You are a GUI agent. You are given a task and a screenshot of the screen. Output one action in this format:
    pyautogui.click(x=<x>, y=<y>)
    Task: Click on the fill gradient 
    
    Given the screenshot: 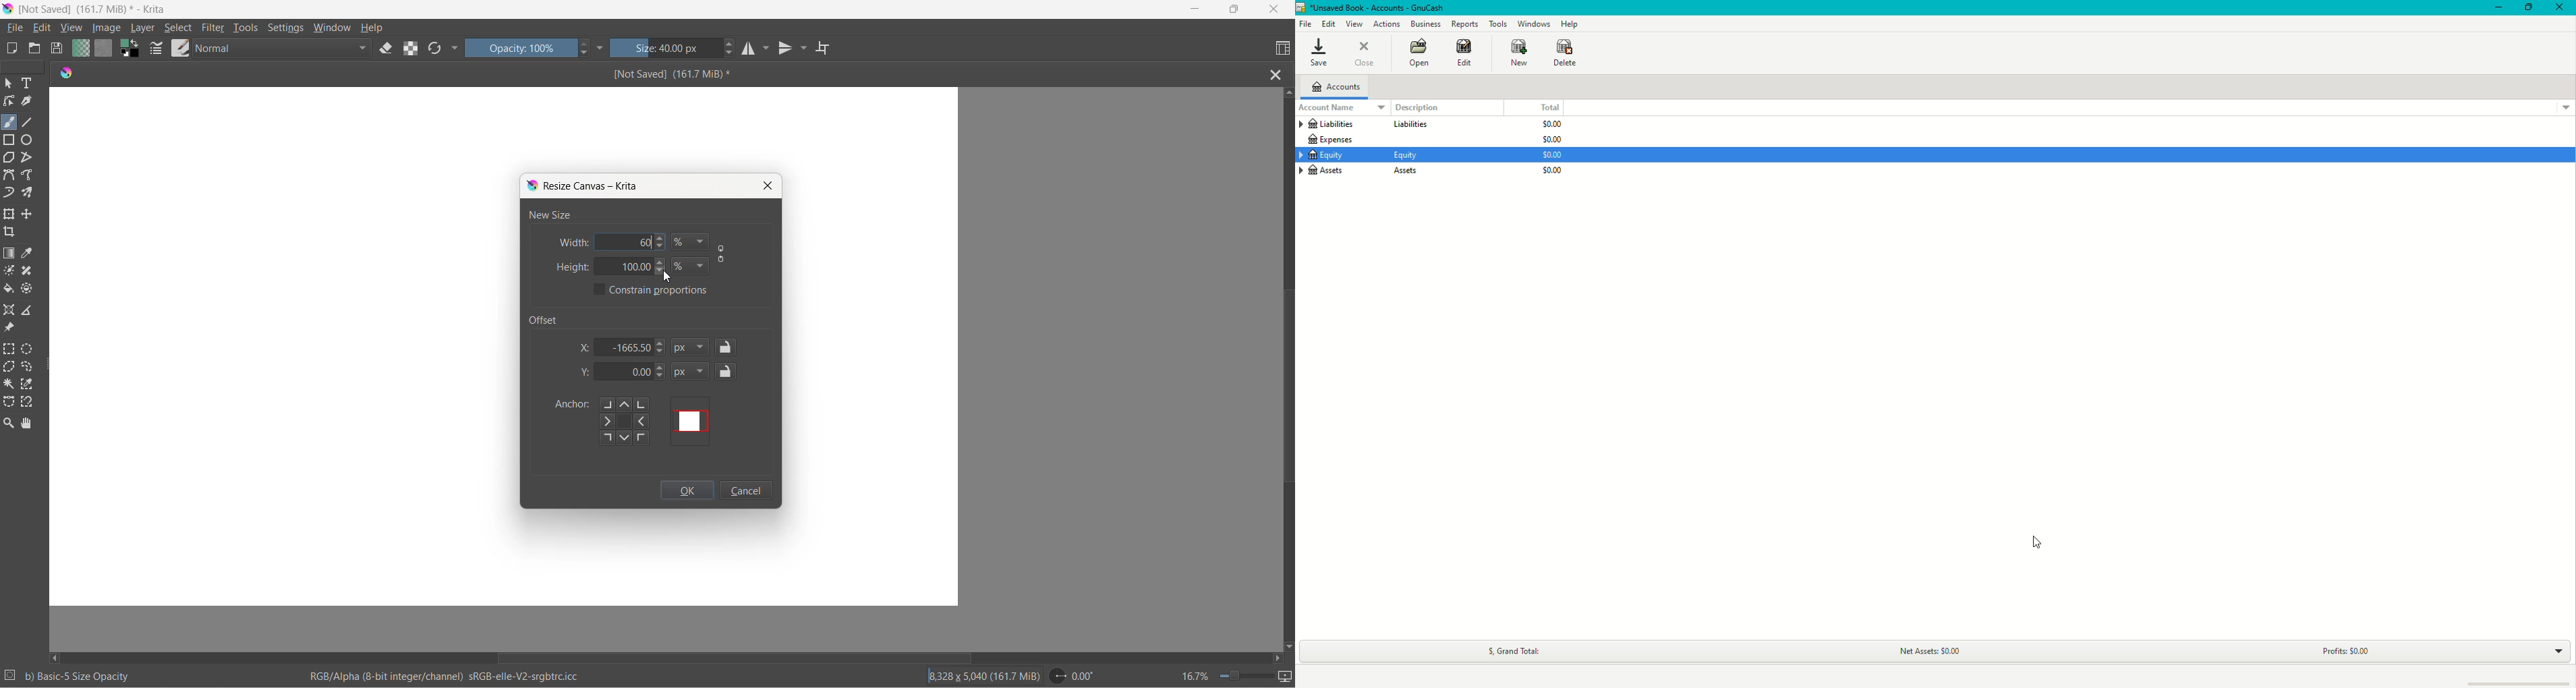 What is the action you would take?
    pyautogui.click(x=79, y=50)
    